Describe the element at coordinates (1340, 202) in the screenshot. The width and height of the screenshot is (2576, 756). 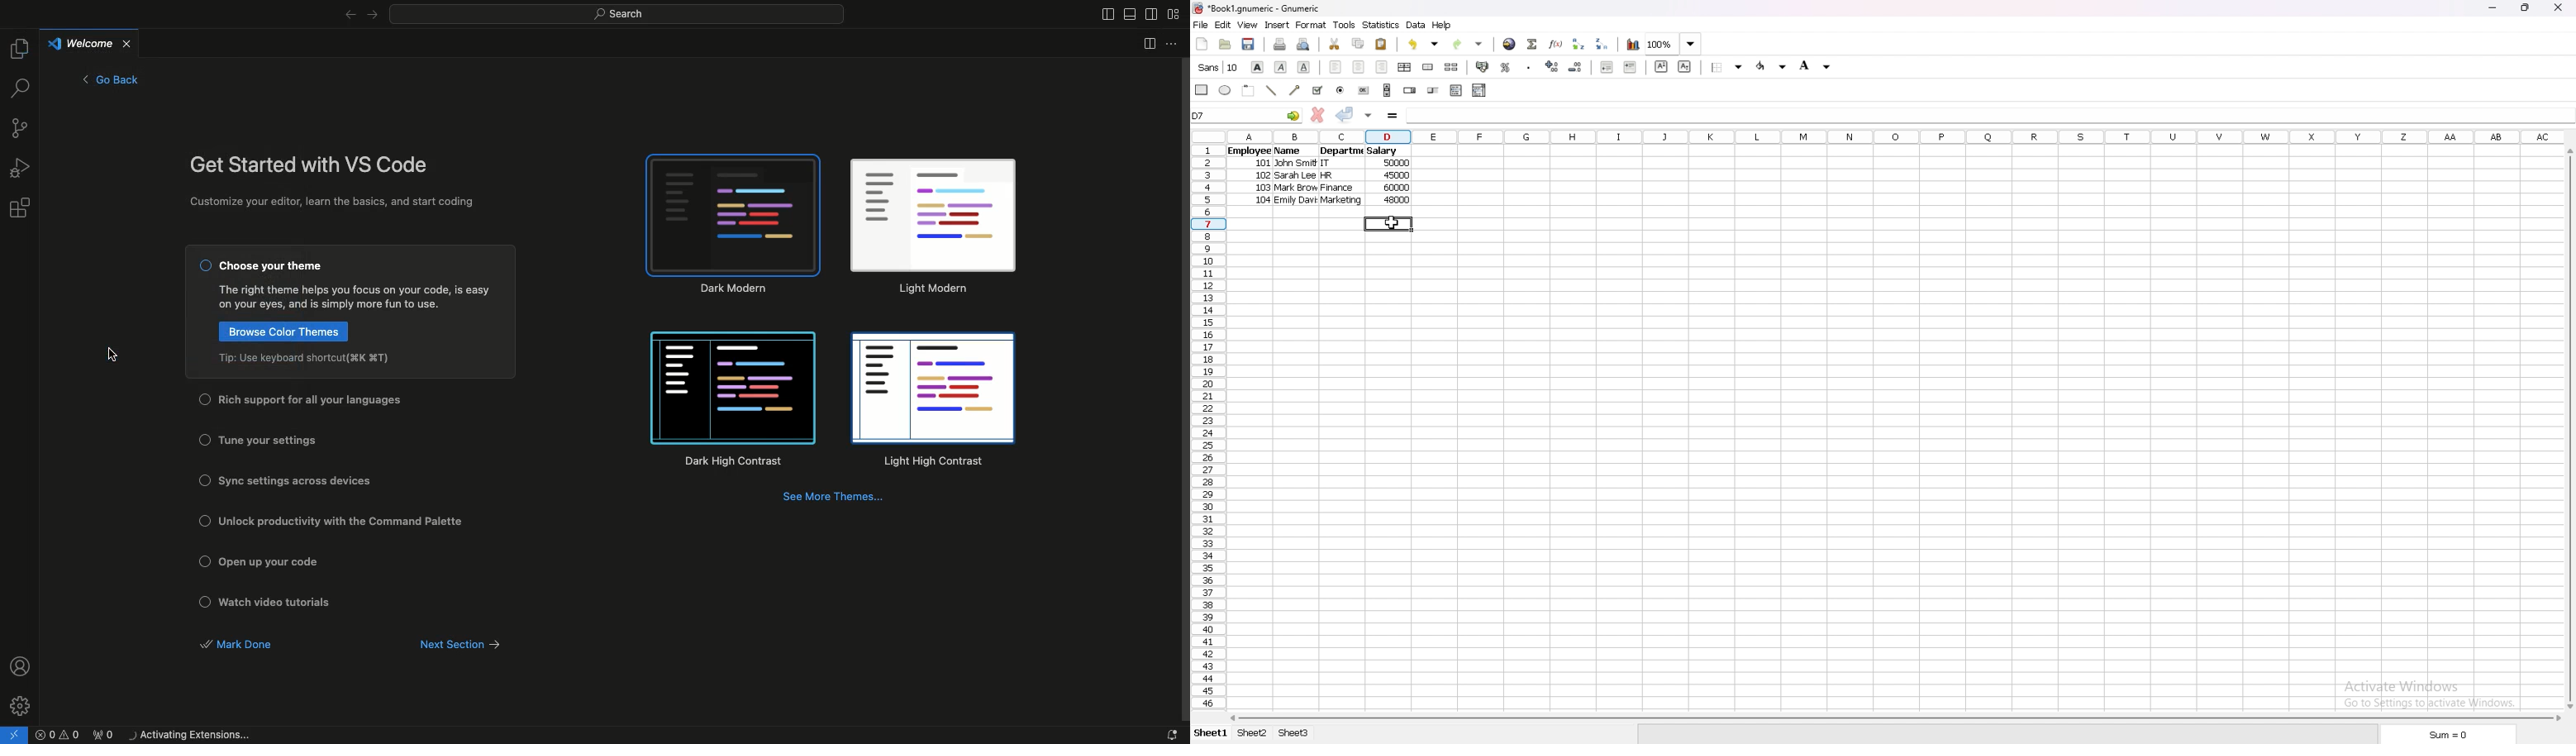
I see `marketing` at that location.